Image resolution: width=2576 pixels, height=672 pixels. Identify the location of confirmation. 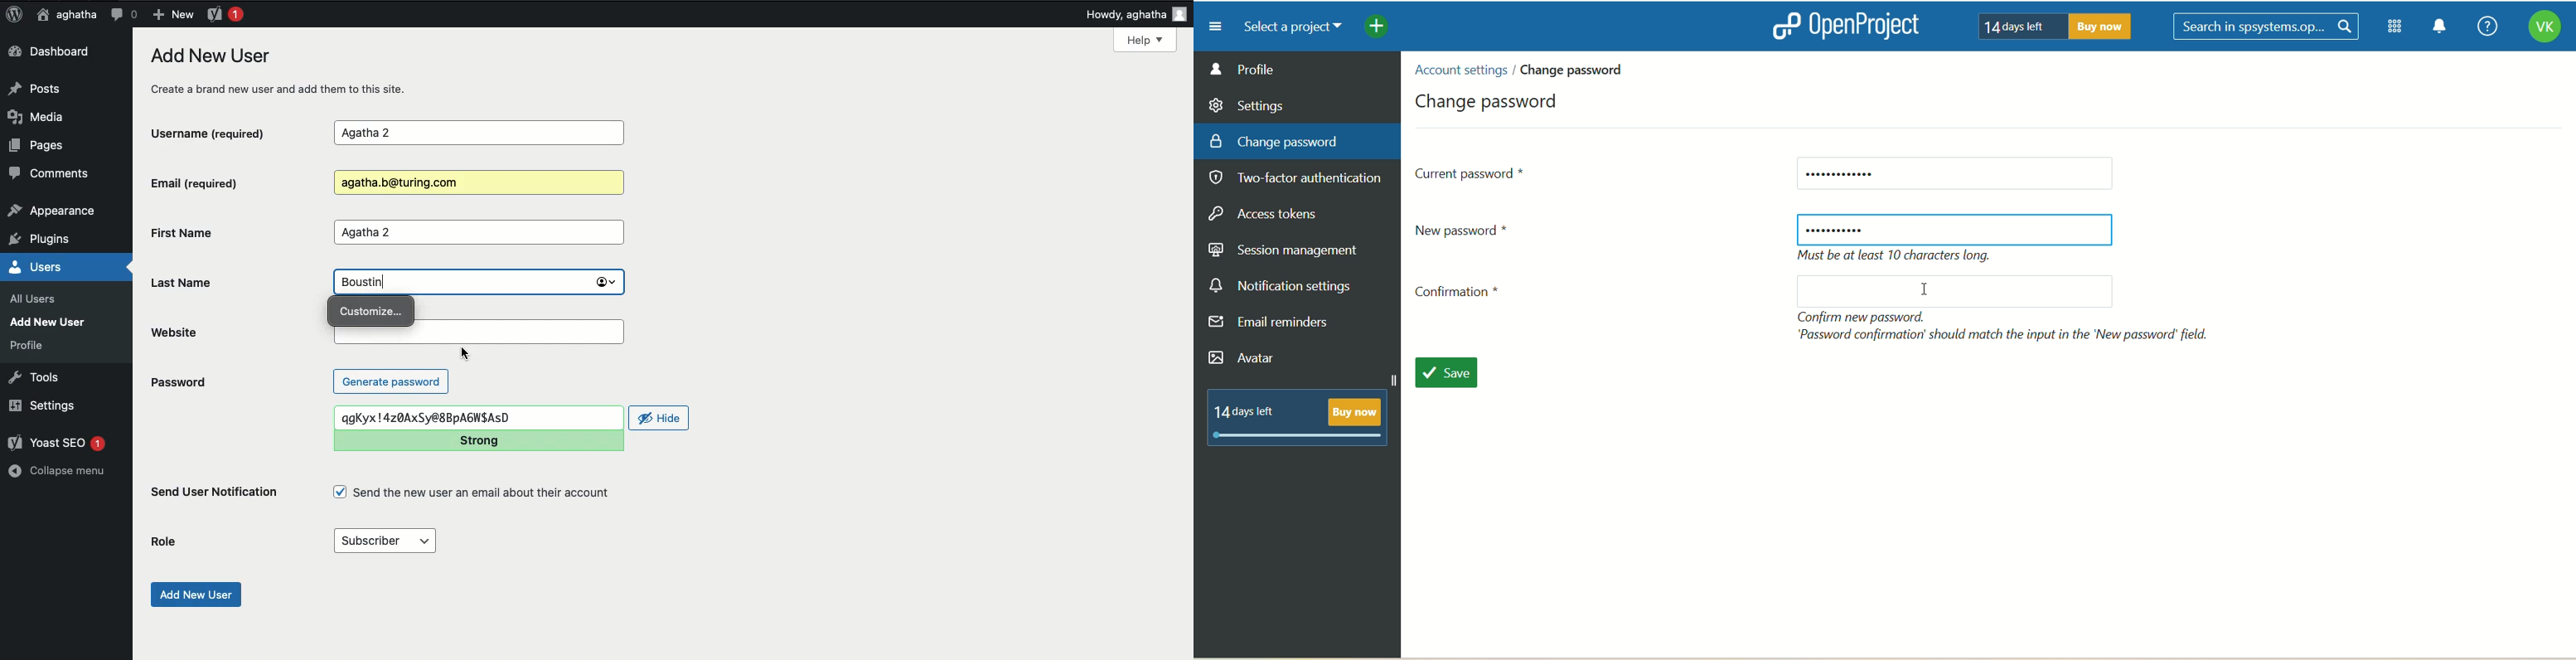
(1462, 295).